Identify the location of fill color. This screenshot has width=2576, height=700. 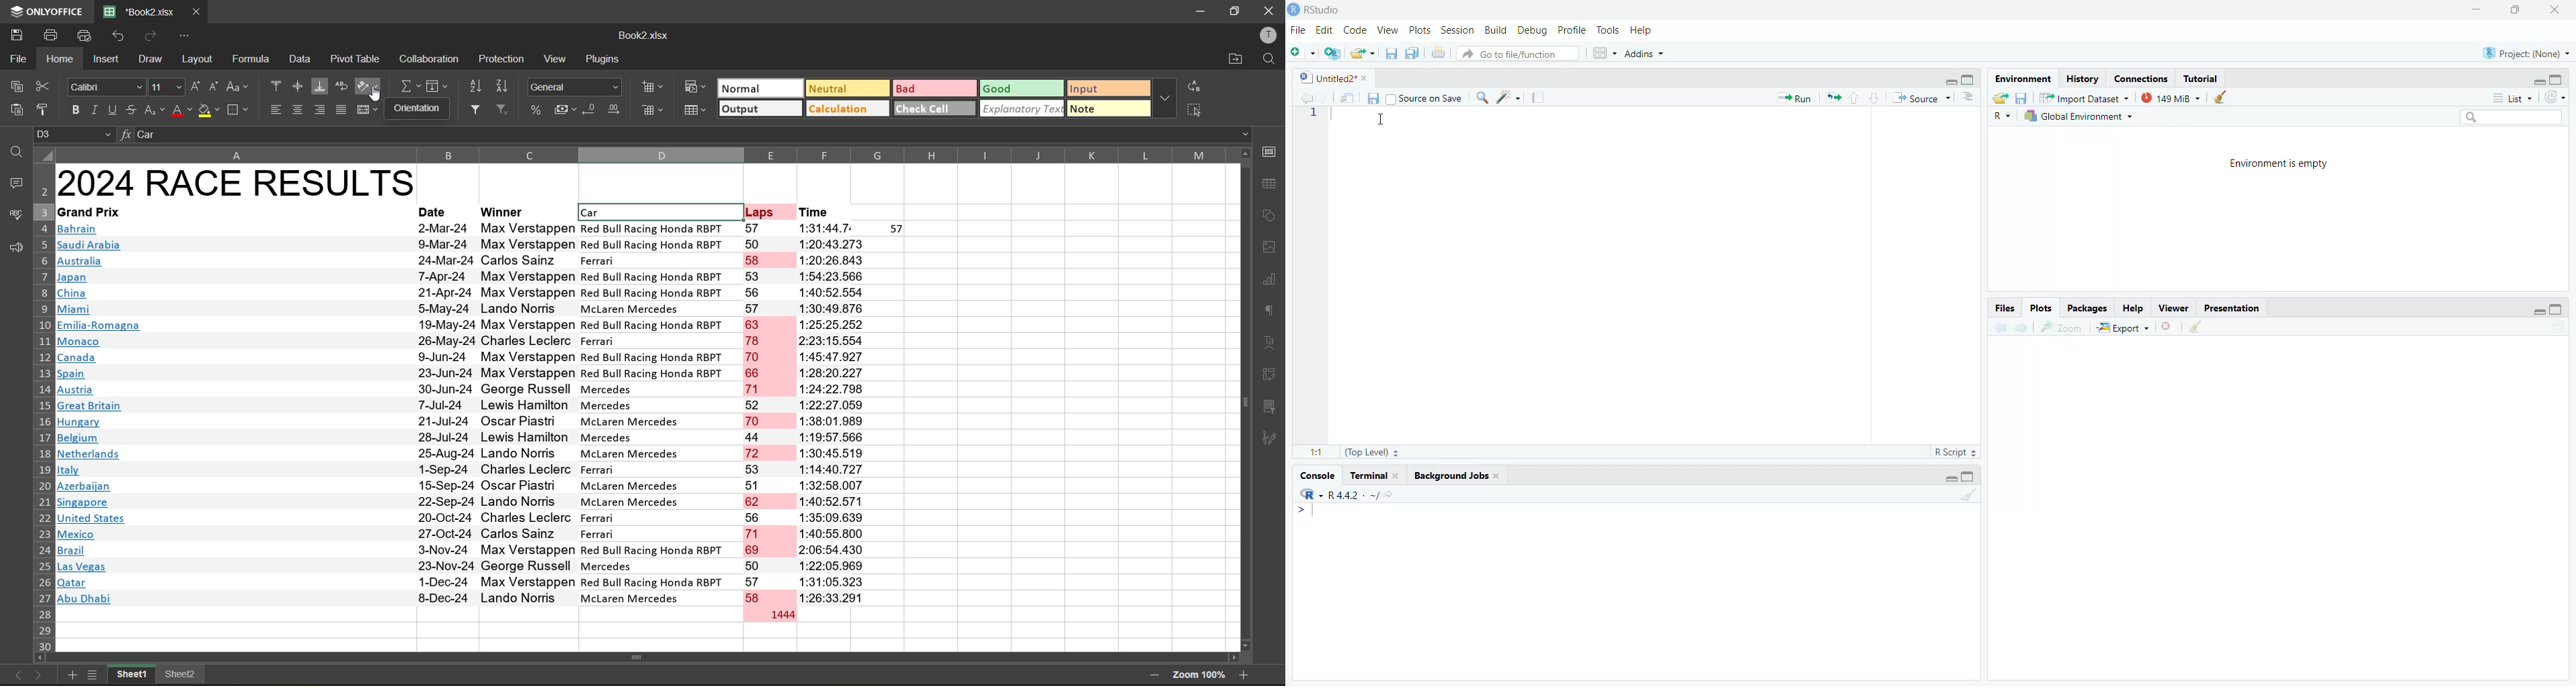
(209, 110).